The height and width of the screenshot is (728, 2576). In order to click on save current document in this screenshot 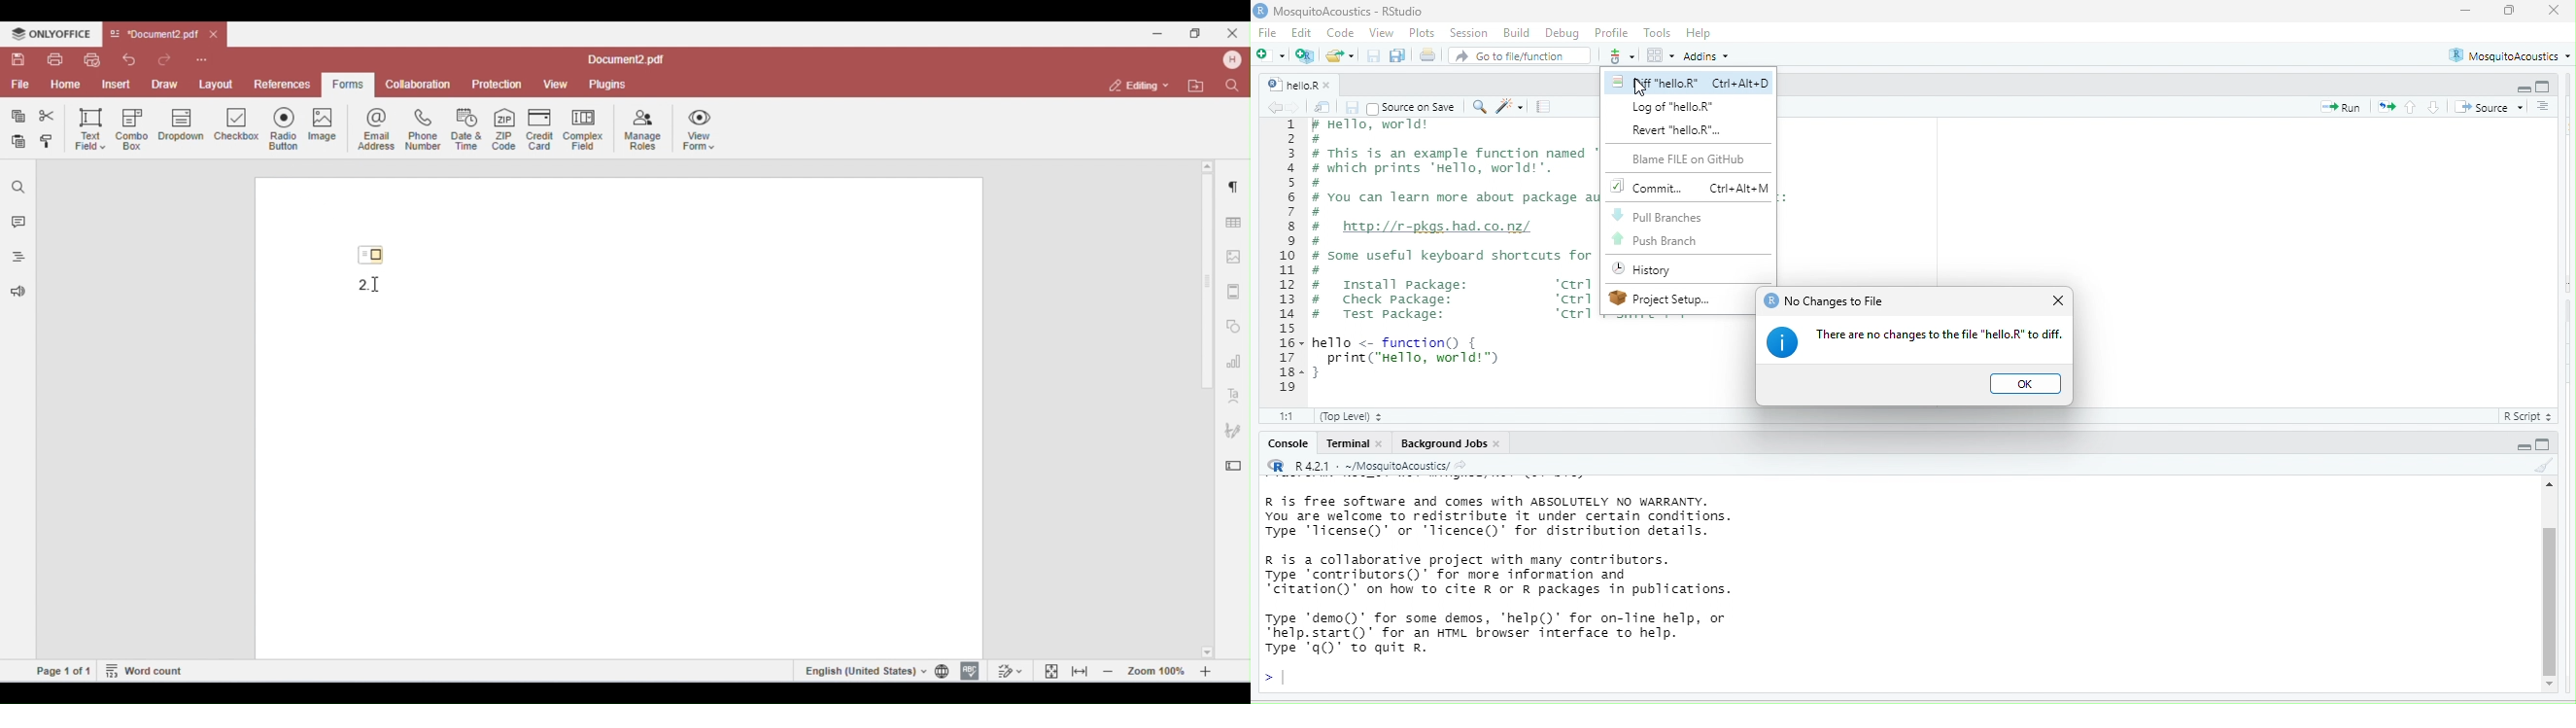, I will do `click(1372, 55)`.